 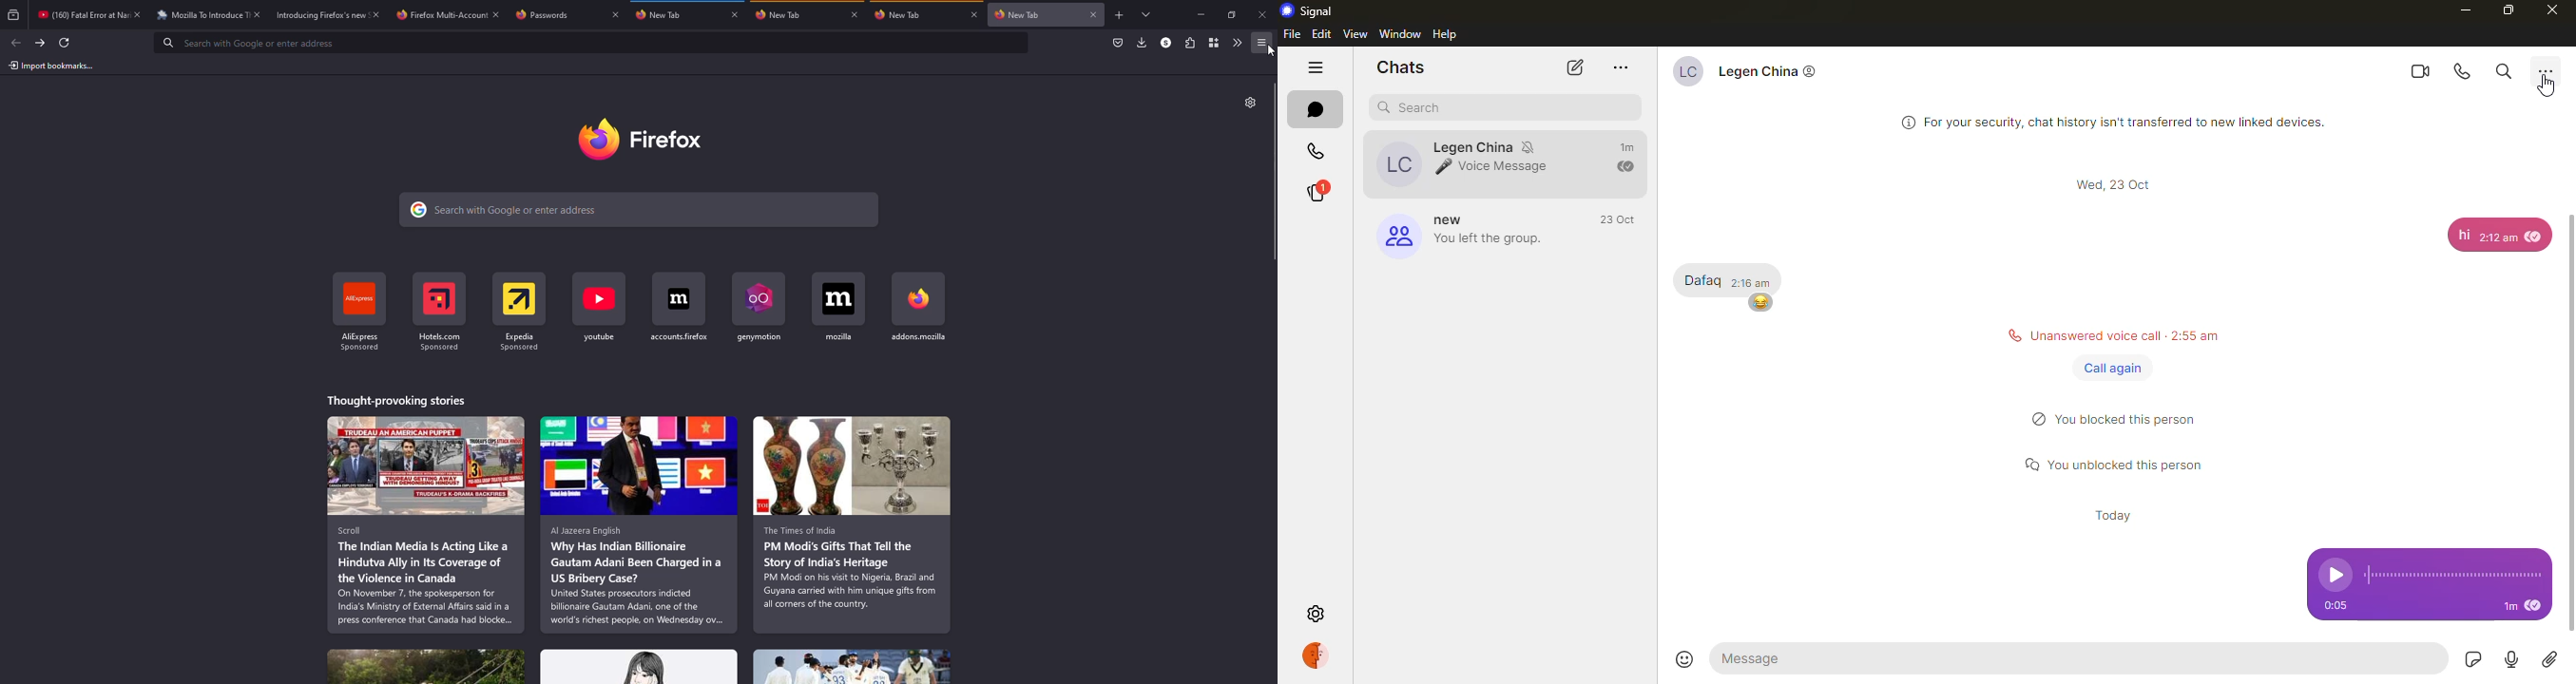 I want to click on sent, so click(x=1627, y=167).